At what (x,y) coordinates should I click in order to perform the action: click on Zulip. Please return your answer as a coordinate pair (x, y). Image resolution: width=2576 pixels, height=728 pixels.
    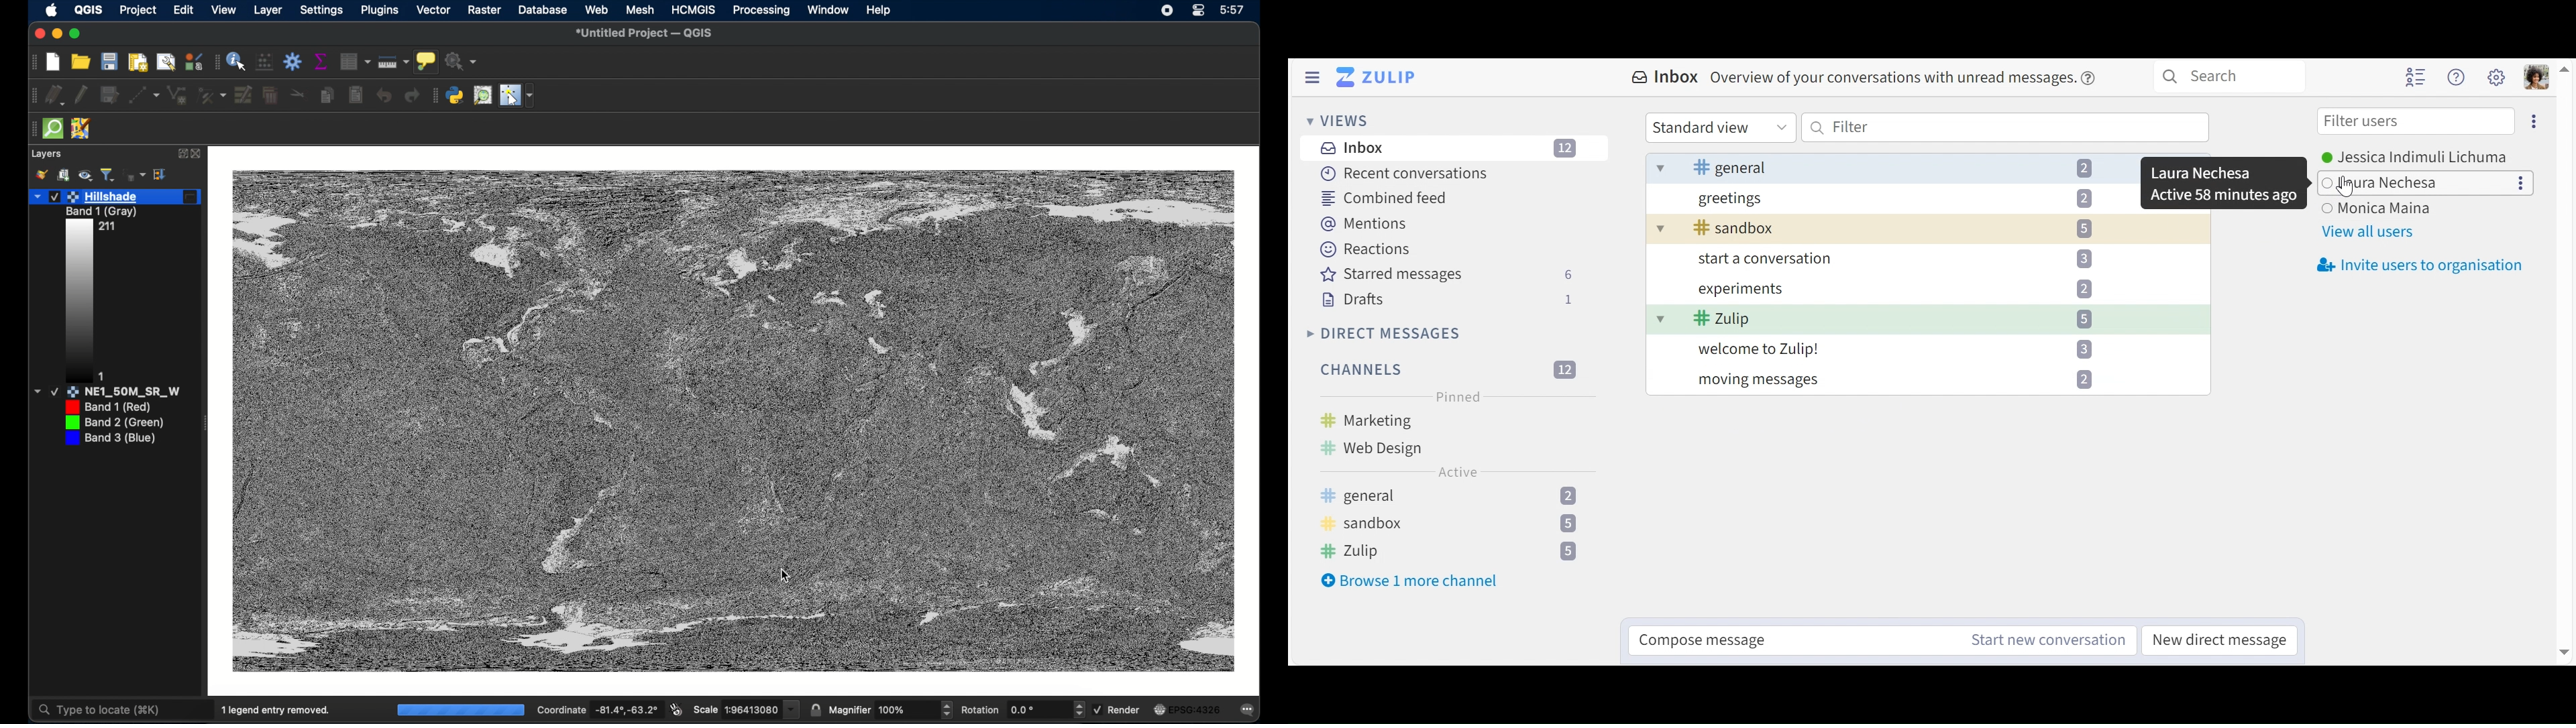
    Looking at the image, I should click on (1446, 550).